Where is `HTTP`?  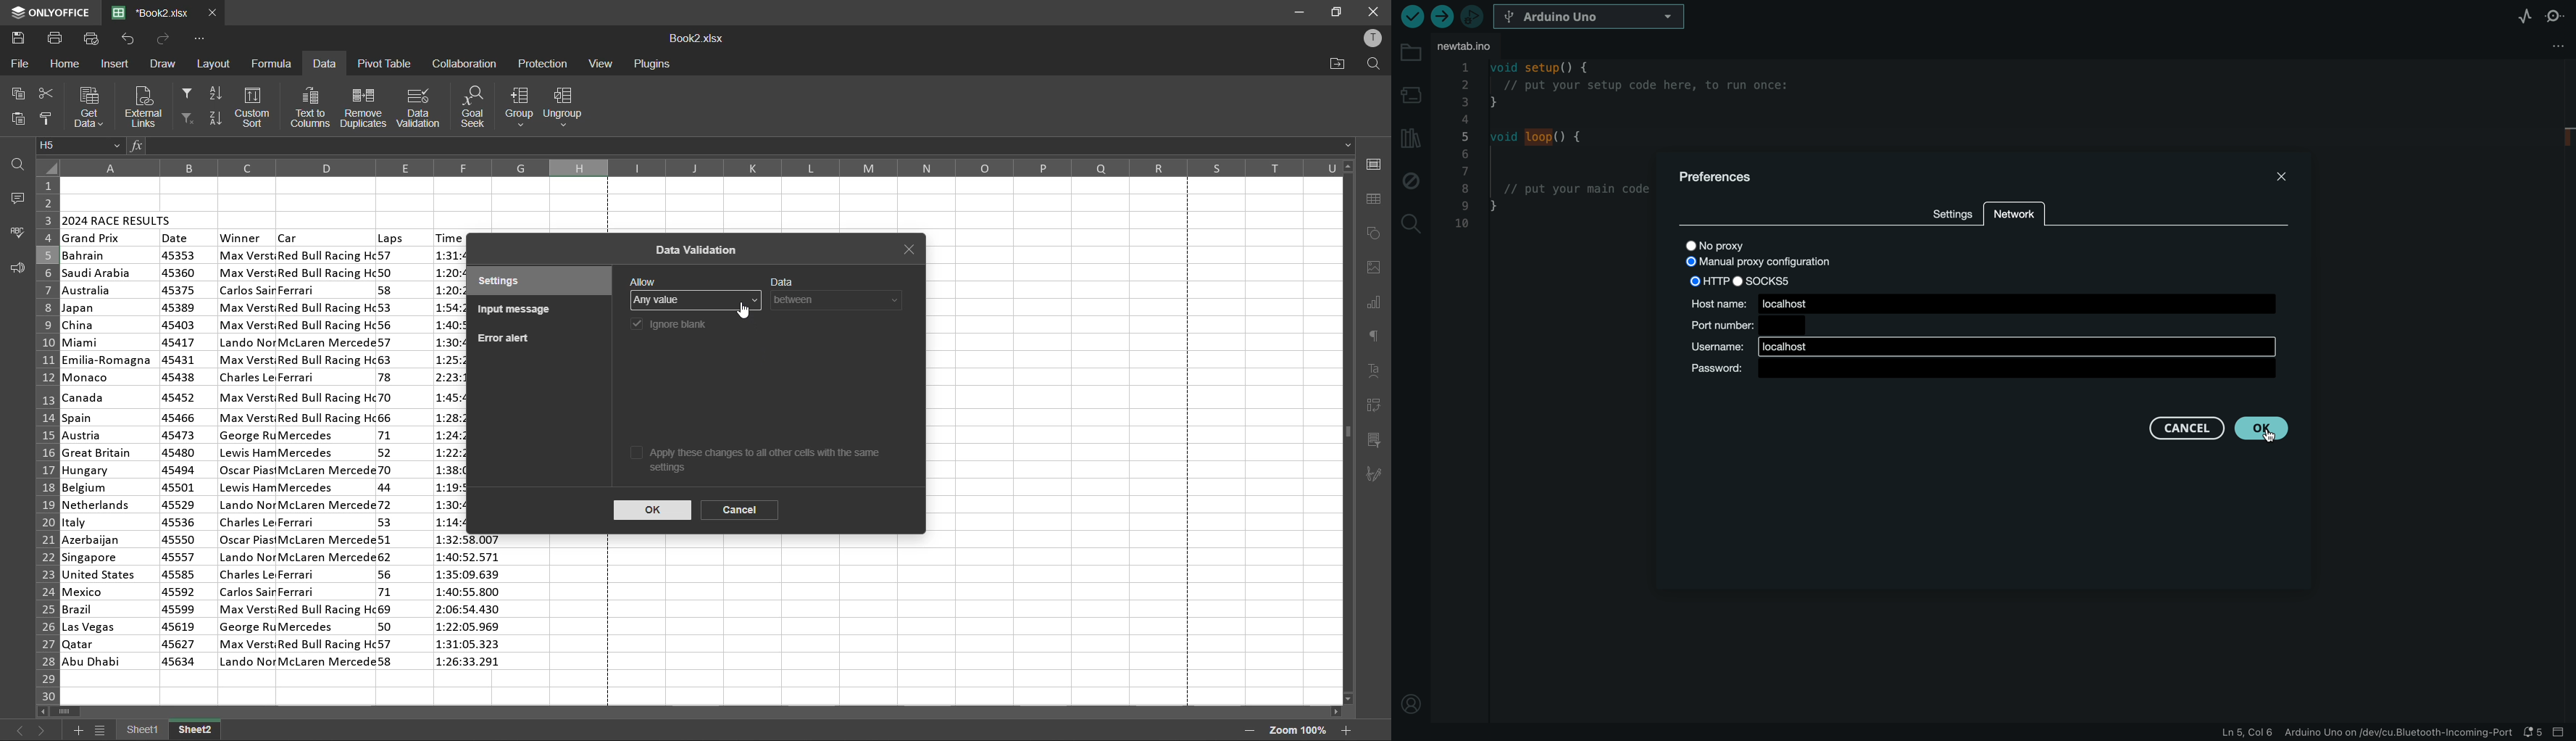
HTTP is located at coordinates (1705, 280).